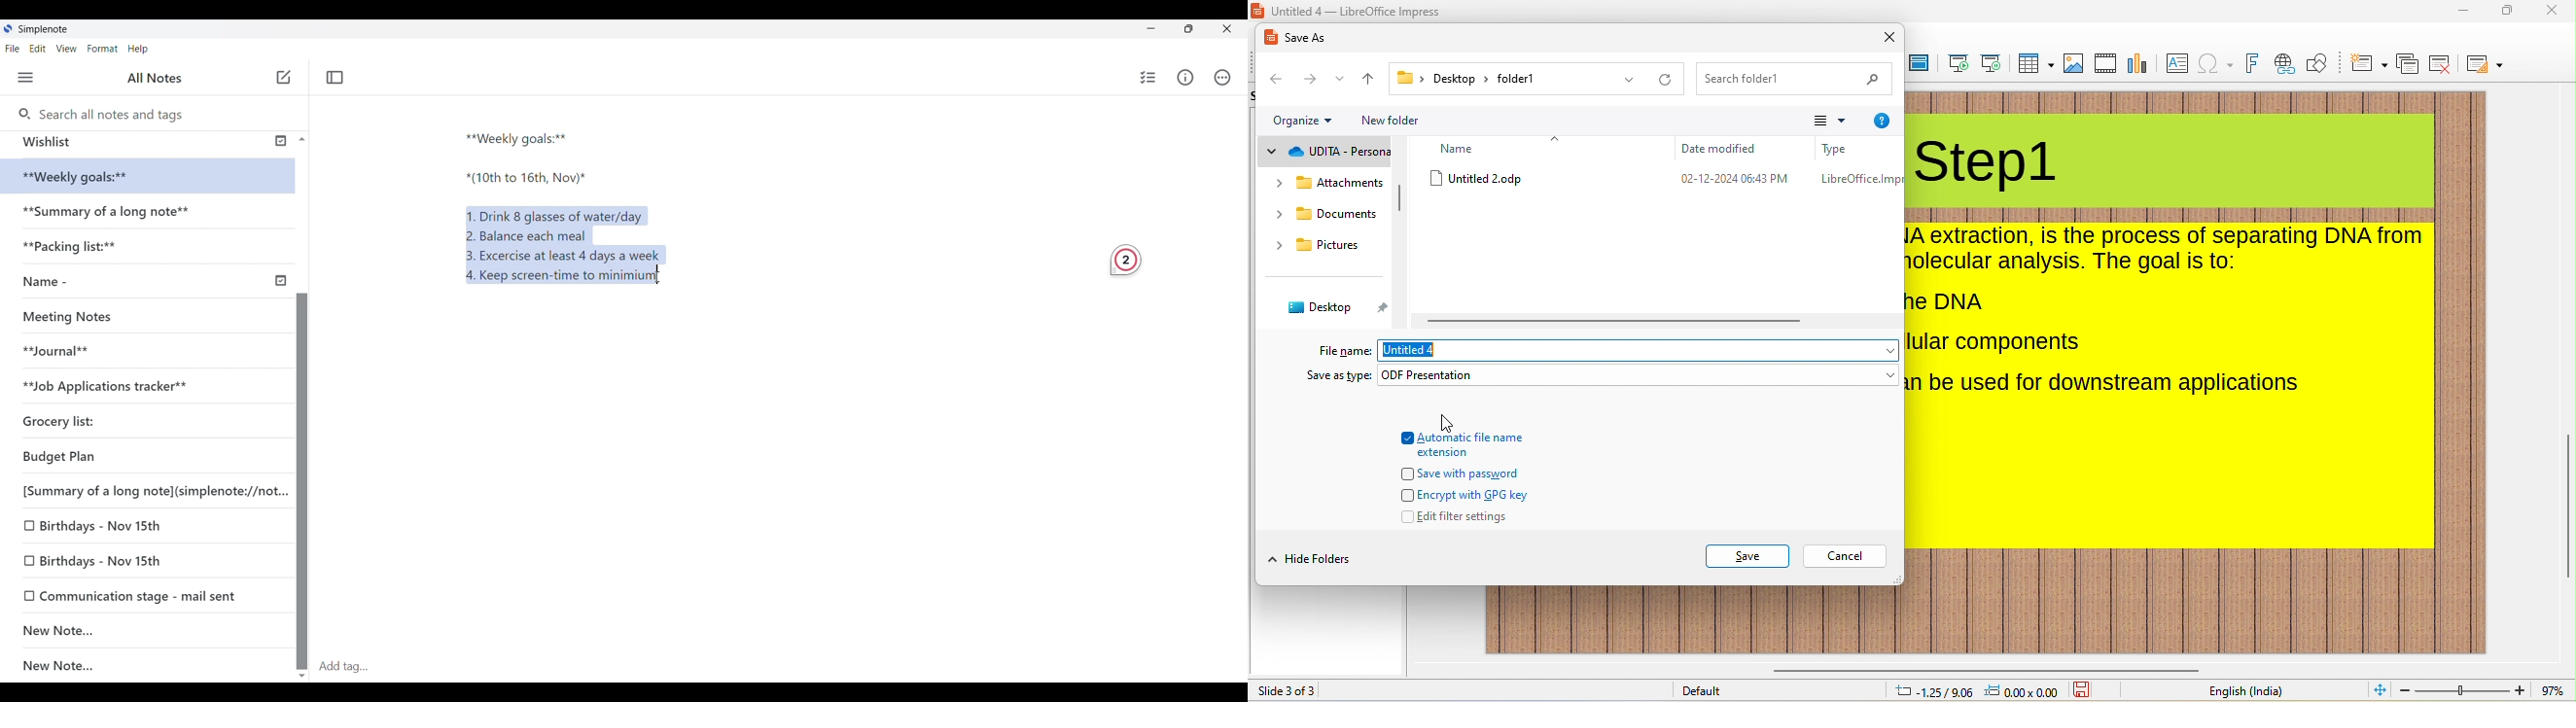  I want to click on file name, so click(1427, 352).